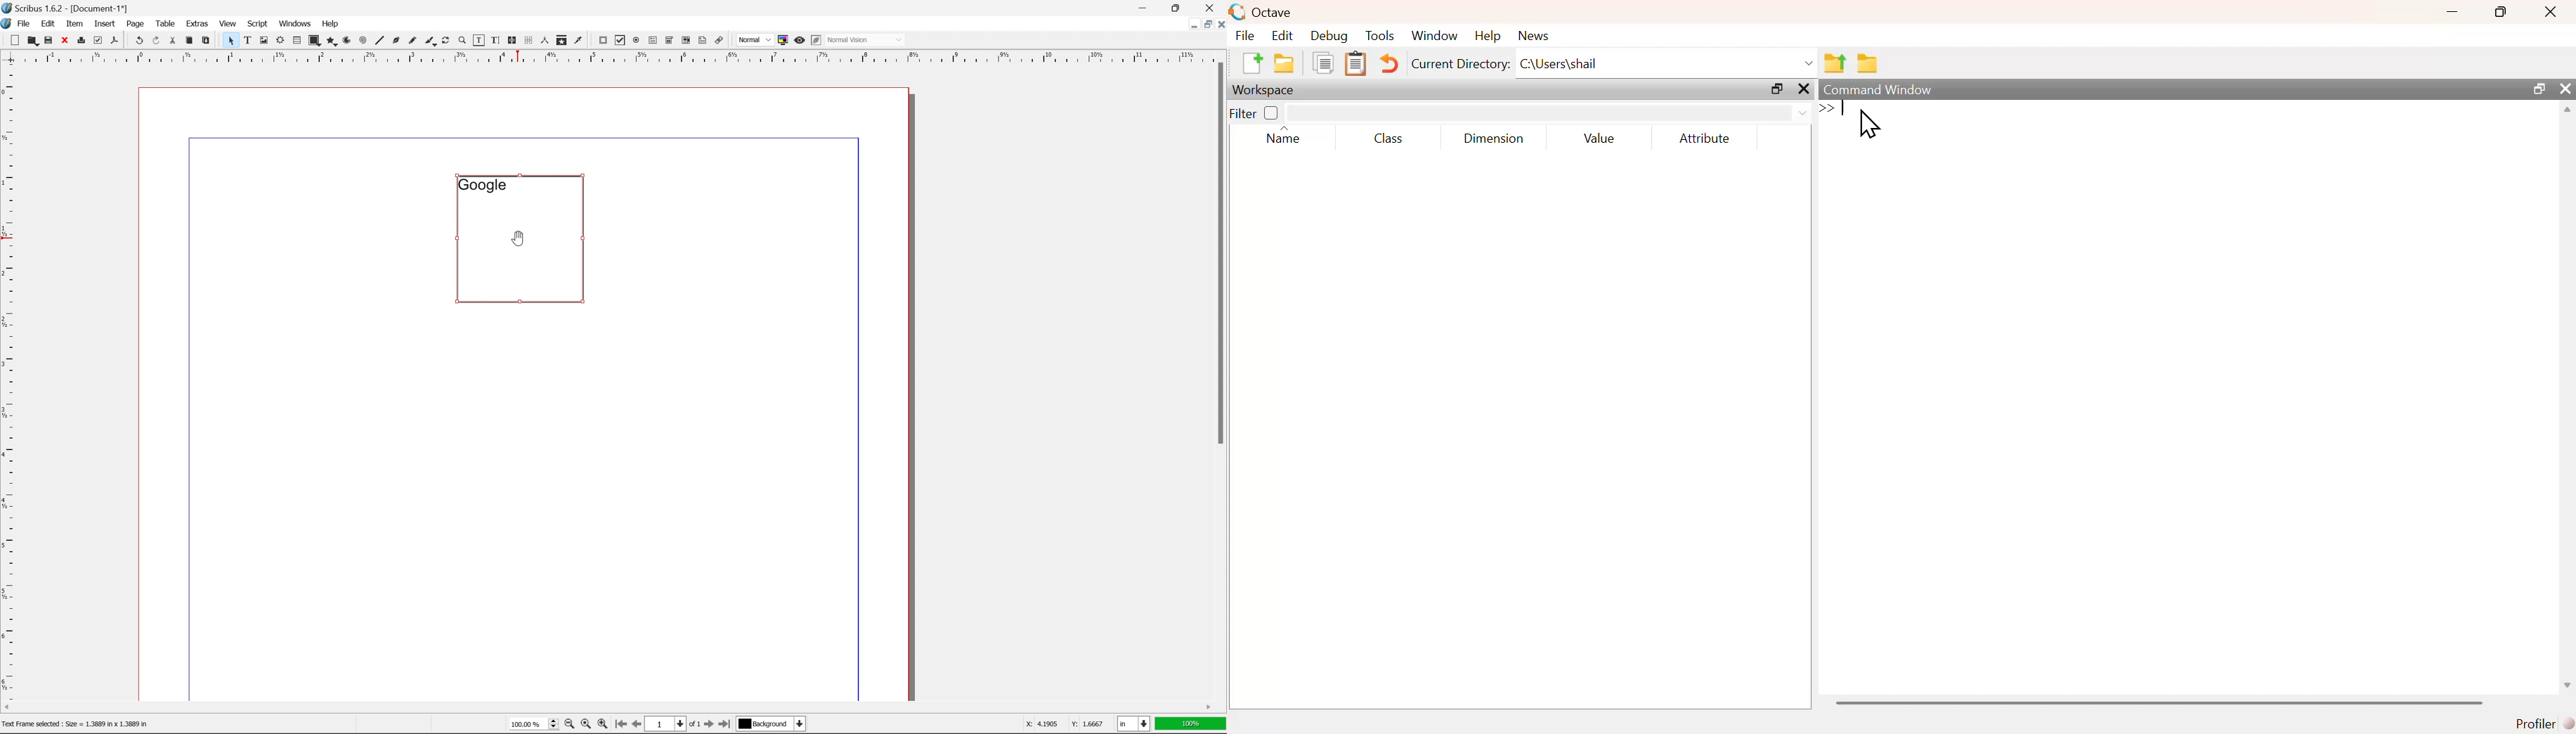 Image resolution: width=2576 pixels, height=756 pixels. What do you see at coordinates (482, 185) in the screenshot?
I see `google` at bounding box center [482, 185].